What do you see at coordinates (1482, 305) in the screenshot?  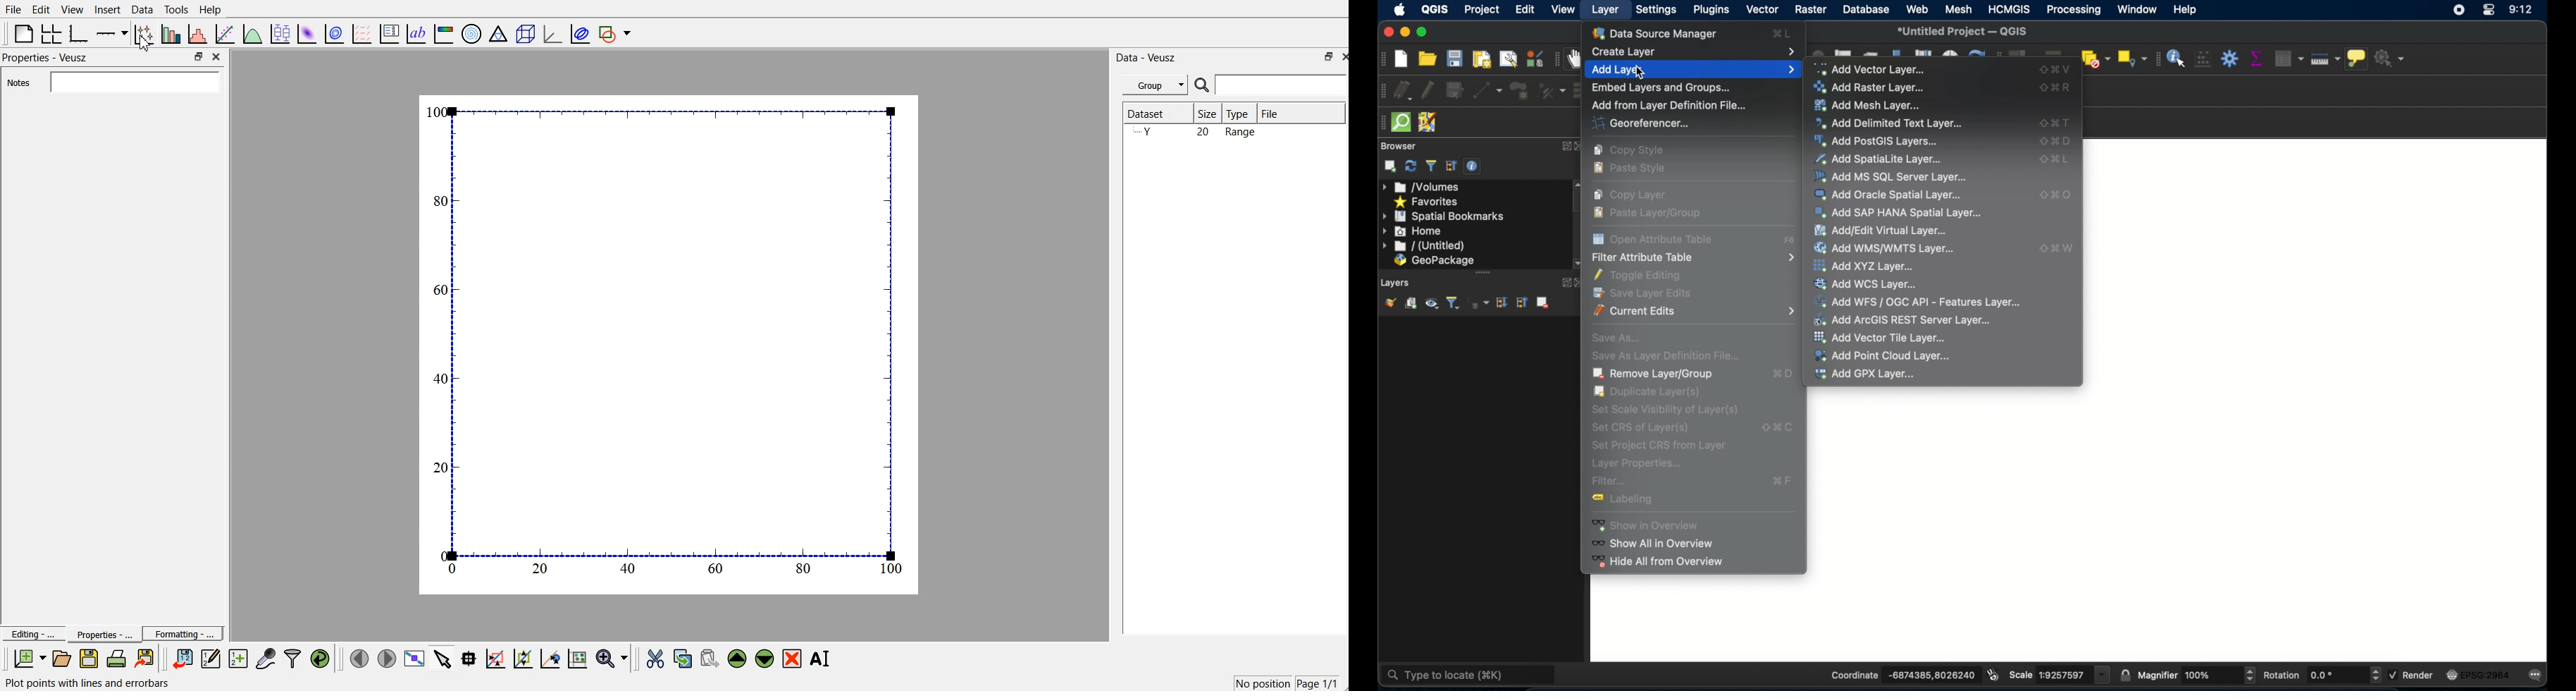 I see `filter legend by expression` at bounding box center [1482, 305].